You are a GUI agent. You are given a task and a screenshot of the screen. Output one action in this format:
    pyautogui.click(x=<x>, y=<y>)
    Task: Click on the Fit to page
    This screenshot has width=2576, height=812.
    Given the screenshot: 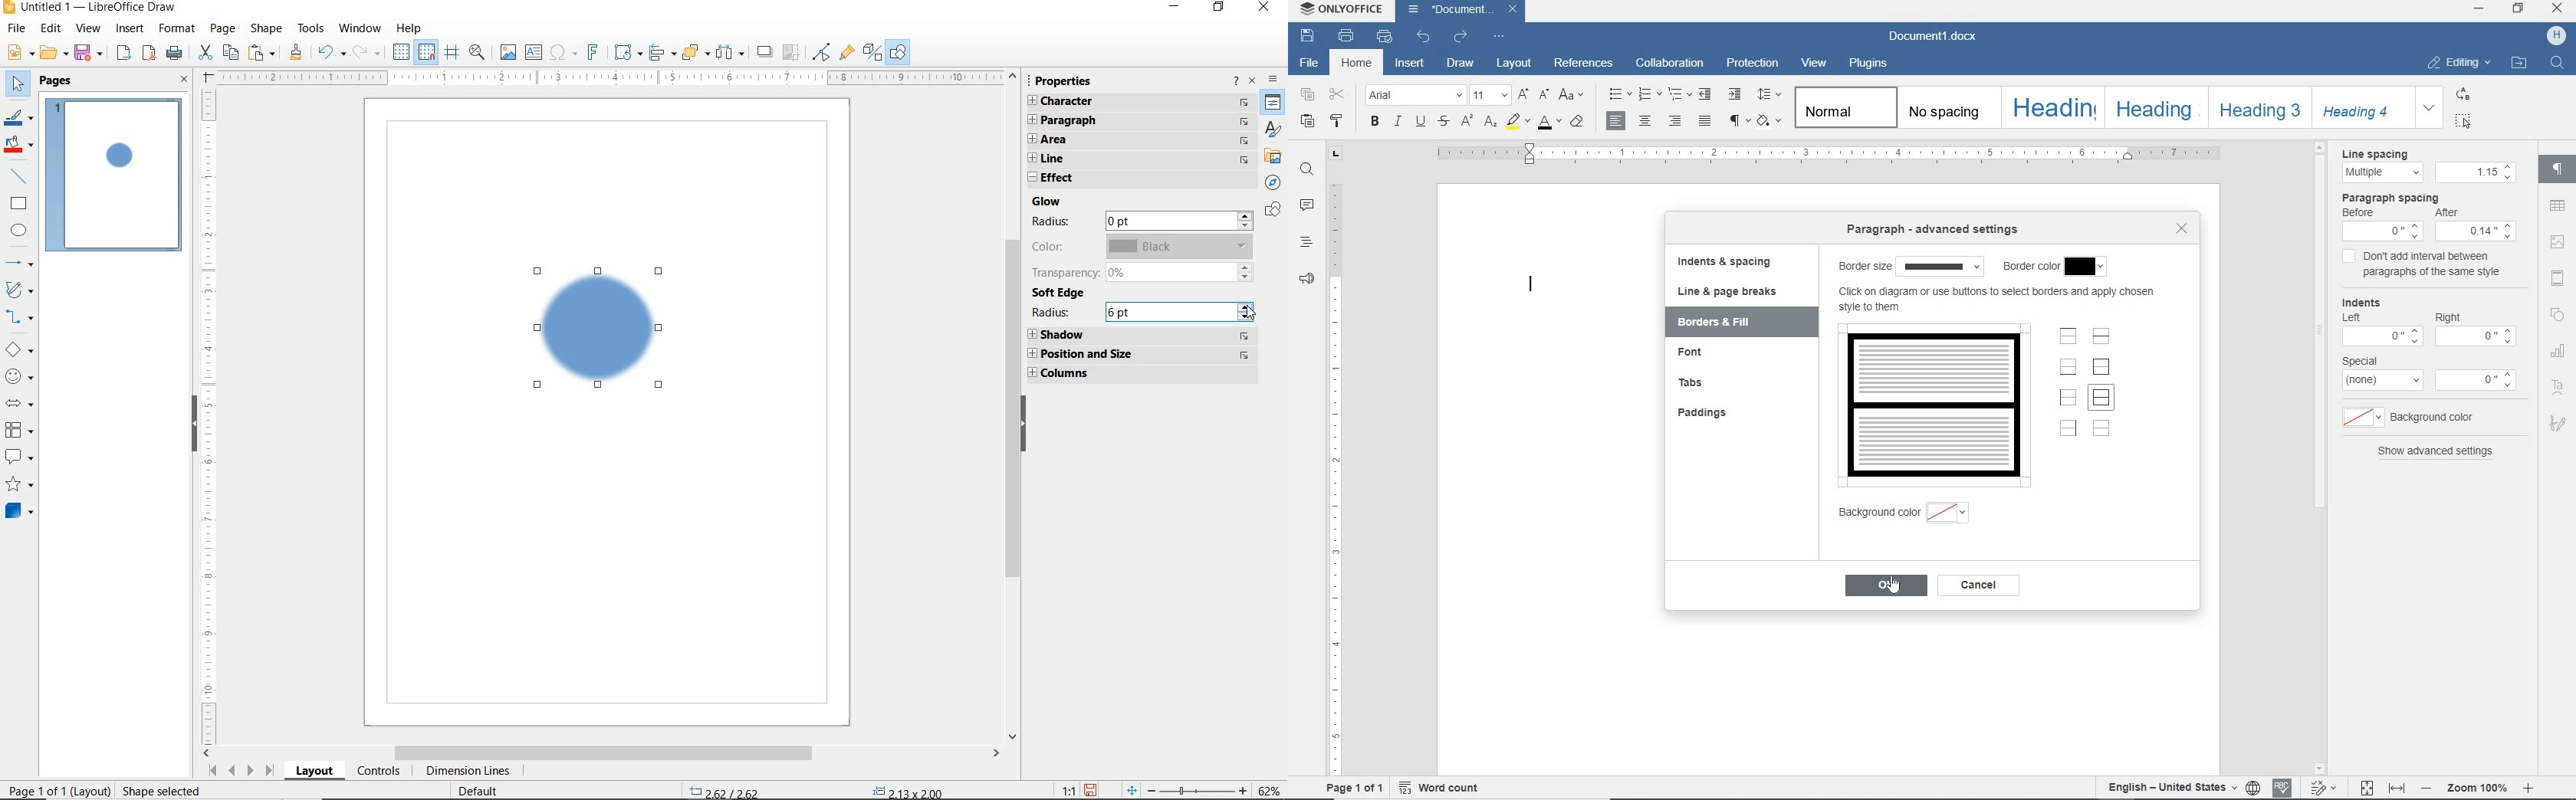 What is the action you would take?
    pyautogui.click(x=2367, y=788)
    